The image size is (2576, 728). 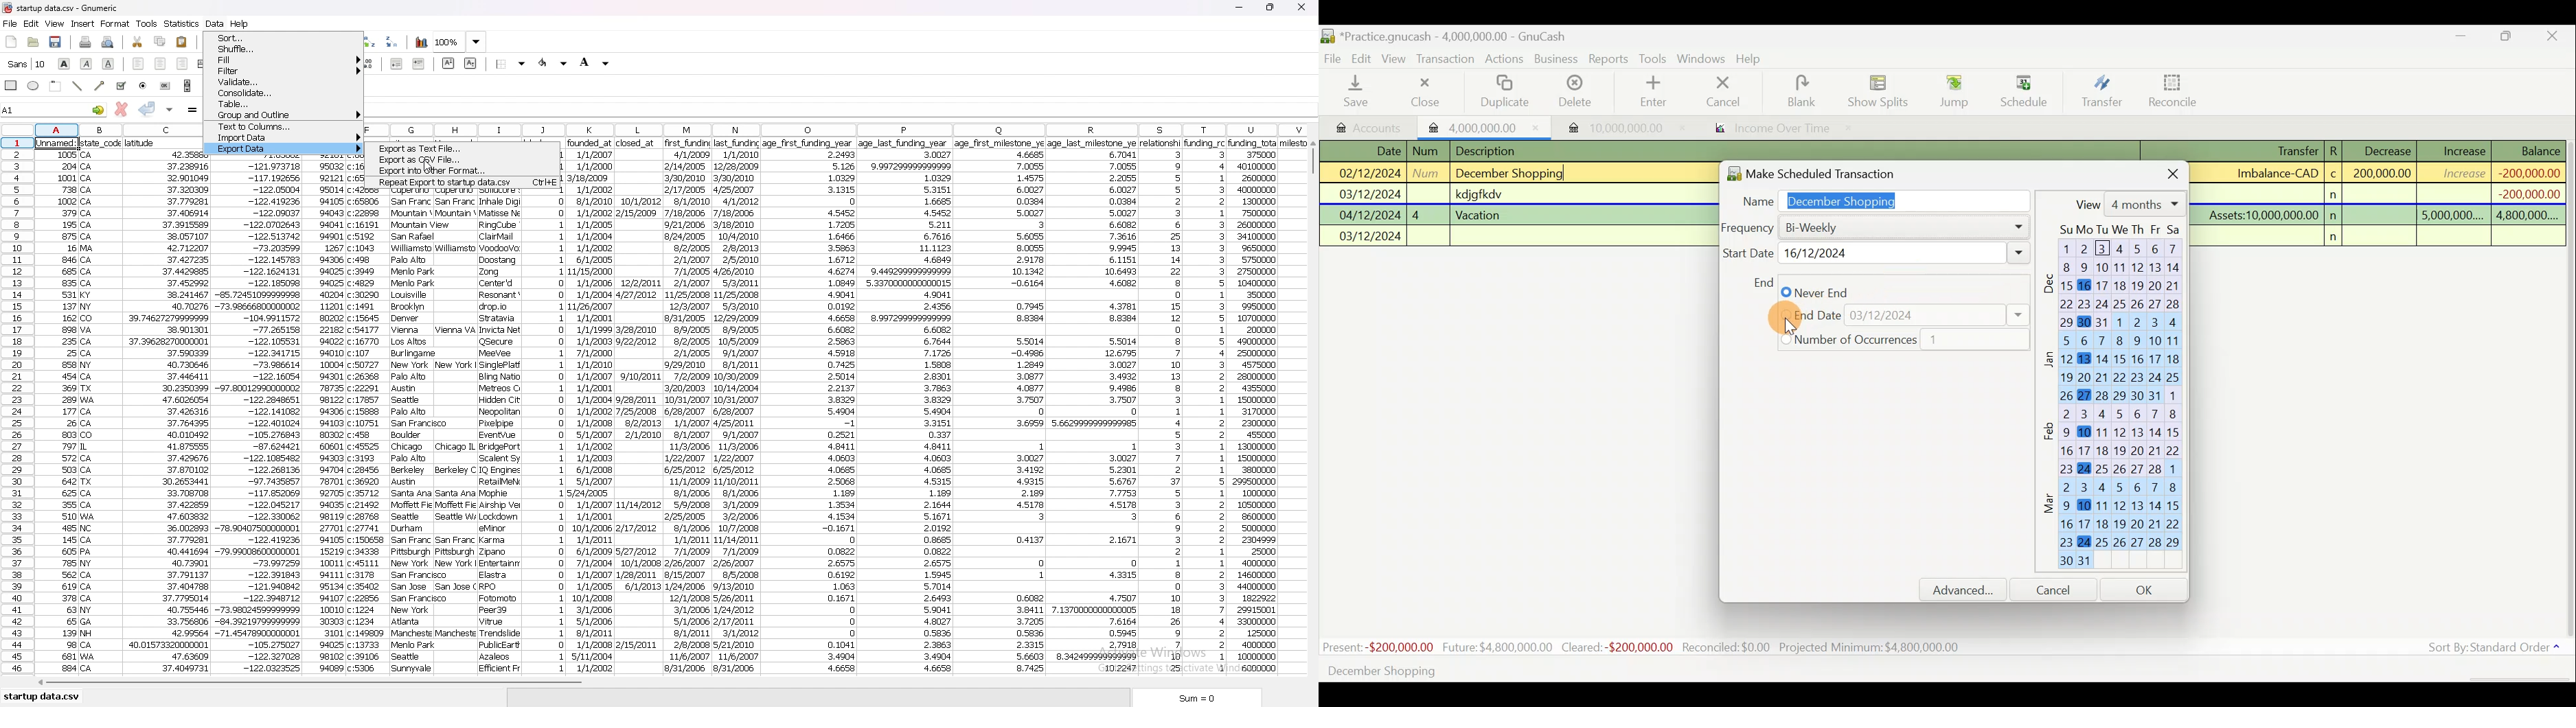 What do you see at coordinates (1485, 126) in the screenshot?
I see `Imported transaction 1` at bounding box center [1485, 126].